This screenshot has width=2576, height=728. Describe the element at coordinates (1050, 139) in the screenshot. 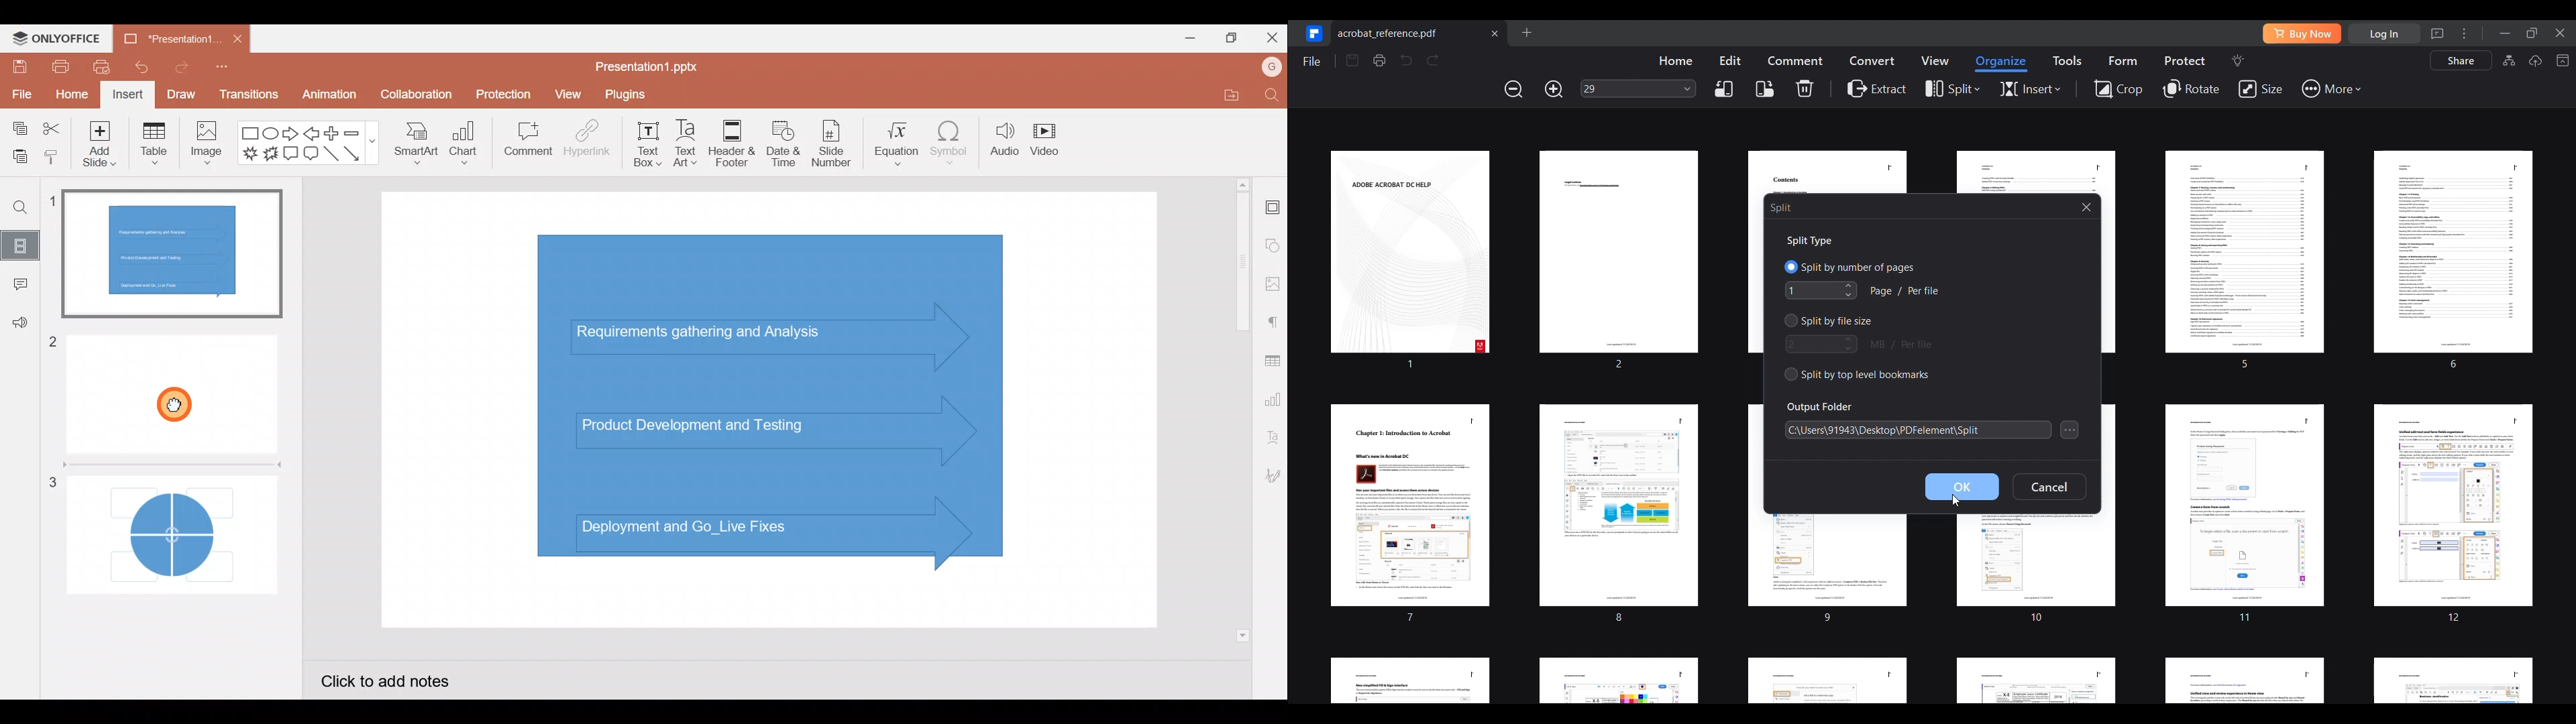

I see `Video` at that location.